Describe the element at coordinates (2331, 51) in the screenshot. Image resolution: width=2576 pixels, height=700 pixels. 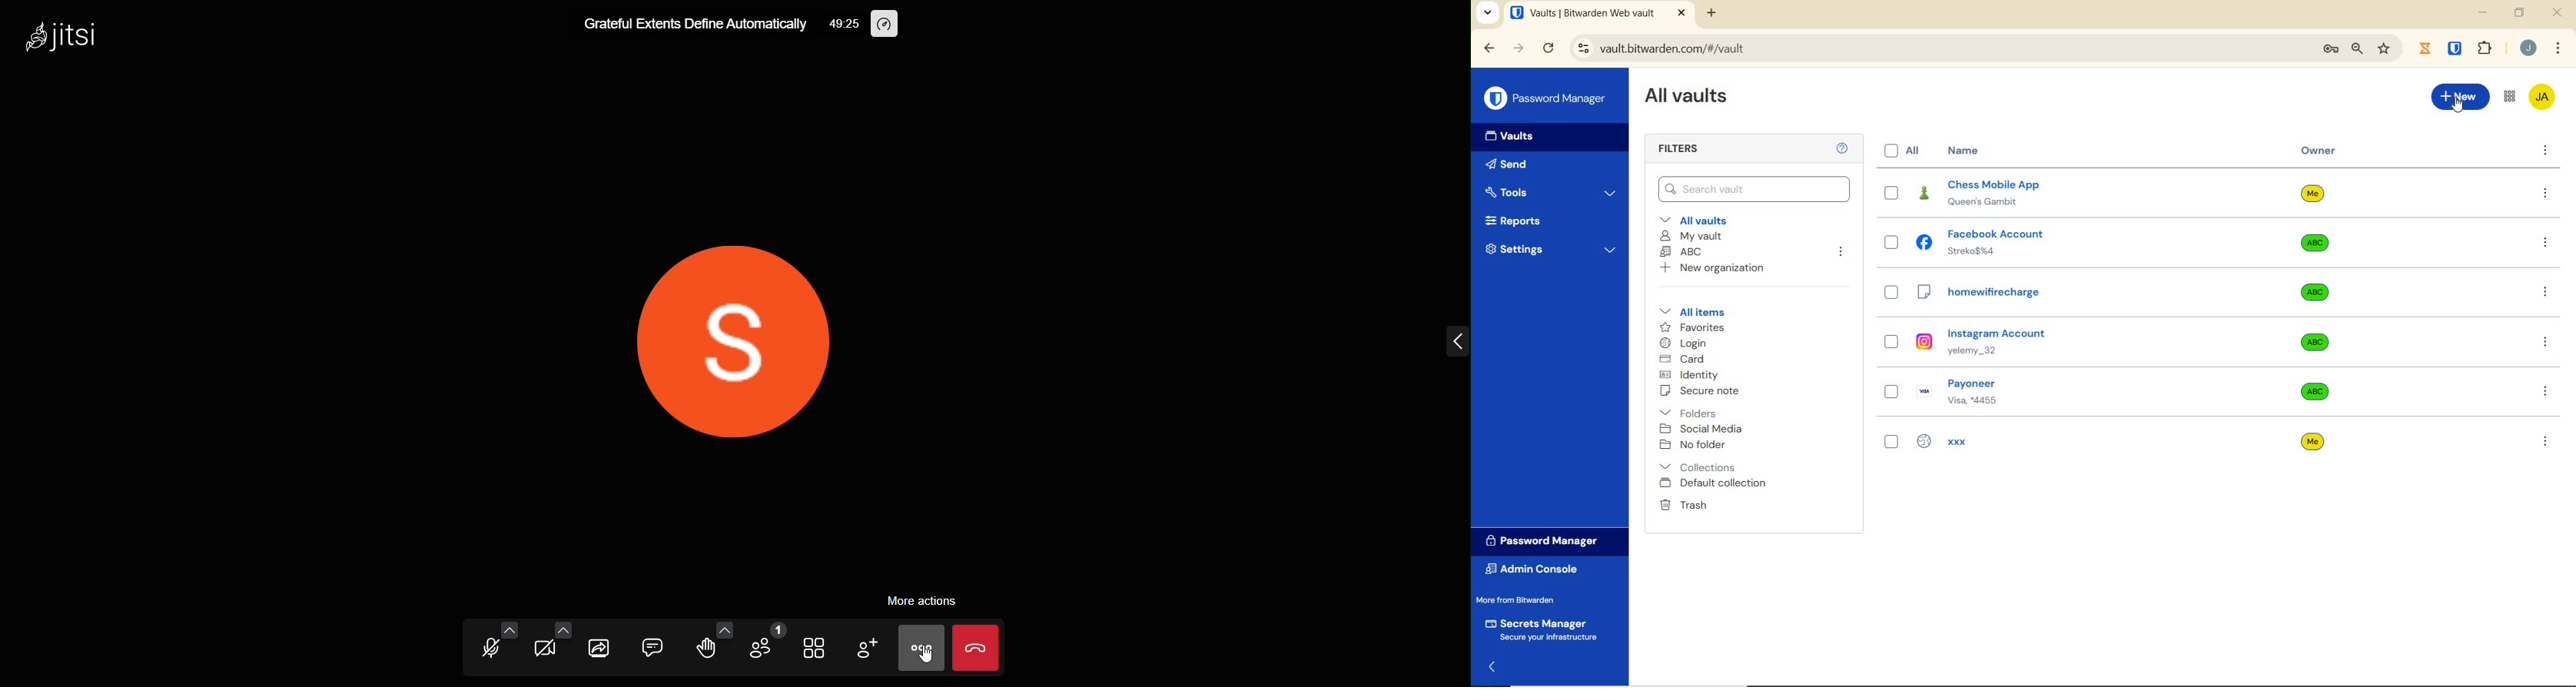
I see `manage passwords` at that location.